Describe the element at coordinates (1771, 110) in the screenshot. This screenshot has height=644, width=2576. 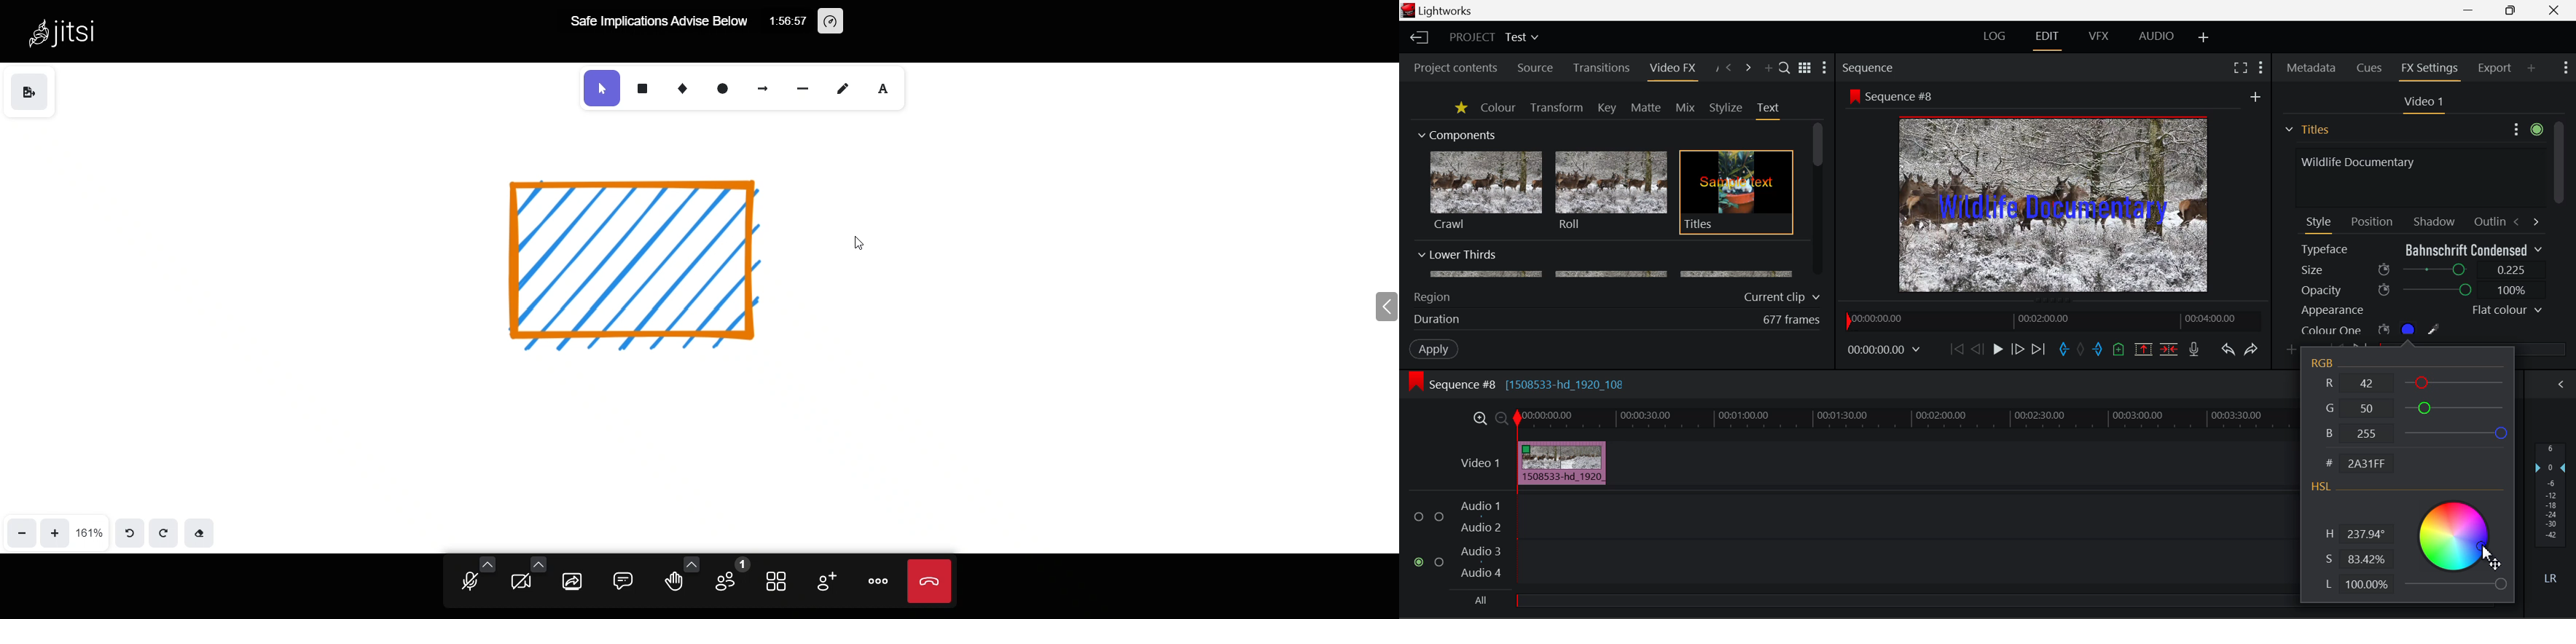
I see `Text Tab Open` at that location.